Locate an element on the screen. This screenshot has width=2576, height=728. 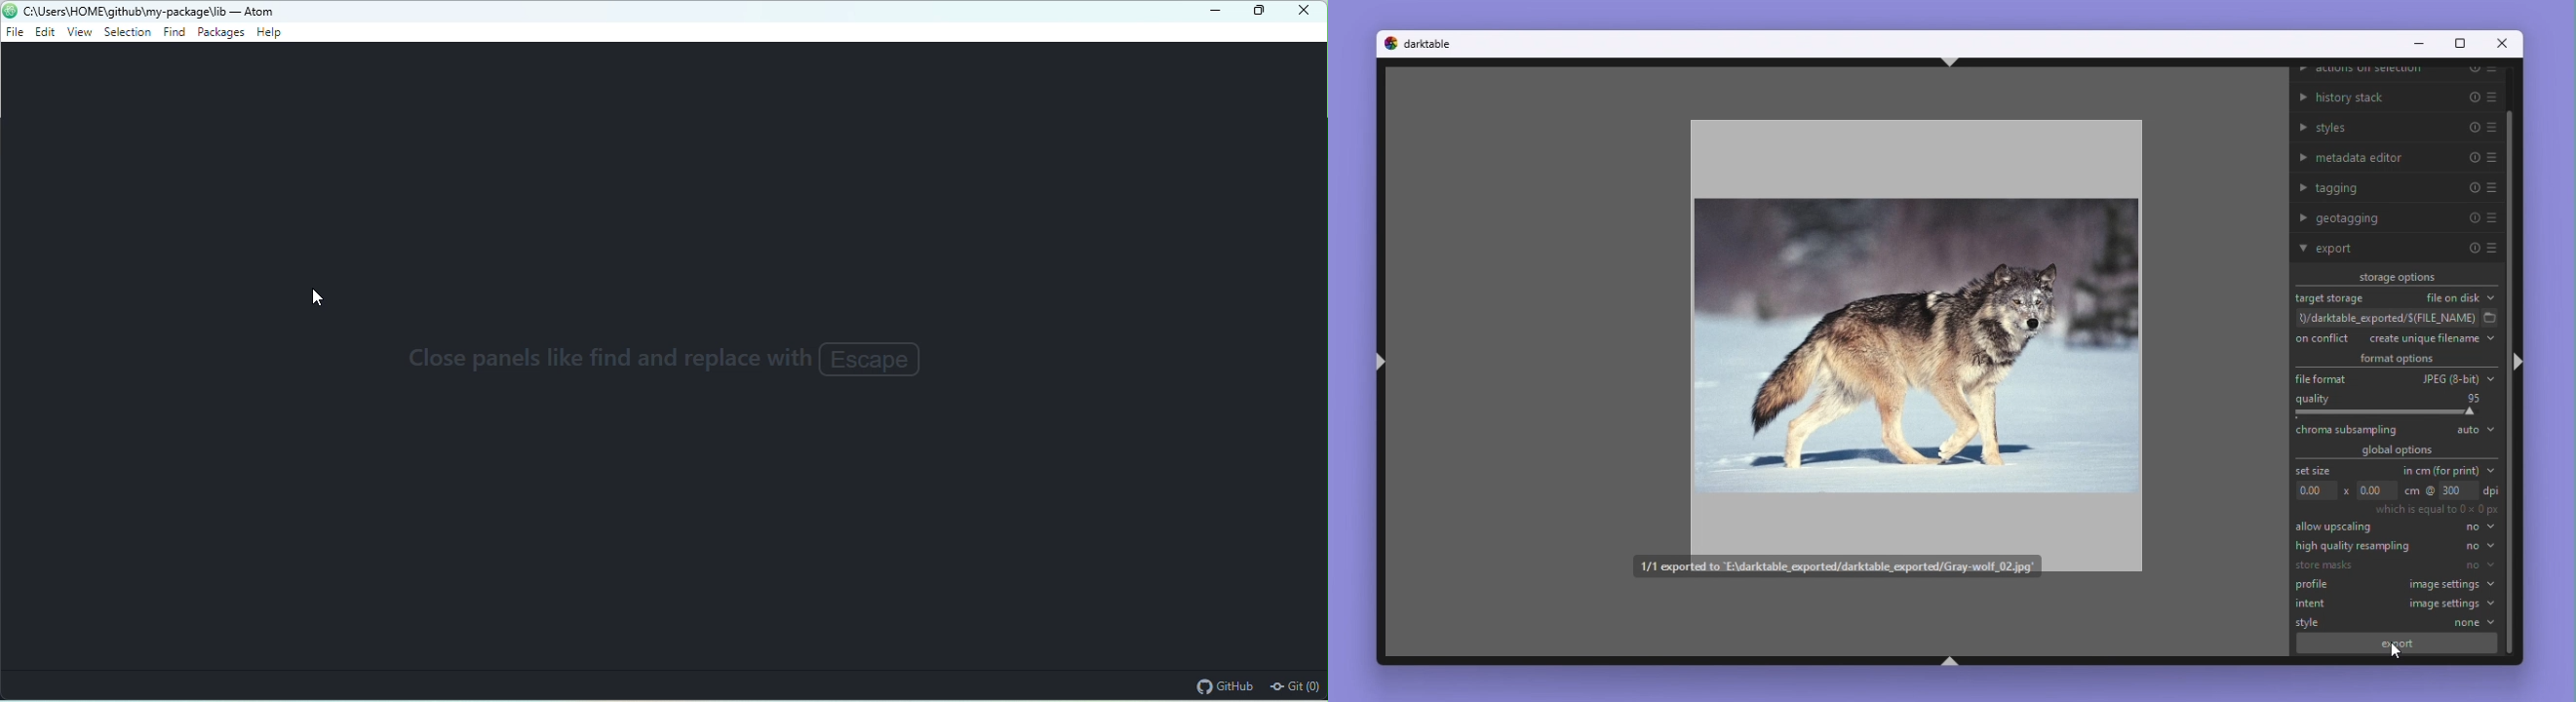
Tagging is located at coordinates (2397, 187).